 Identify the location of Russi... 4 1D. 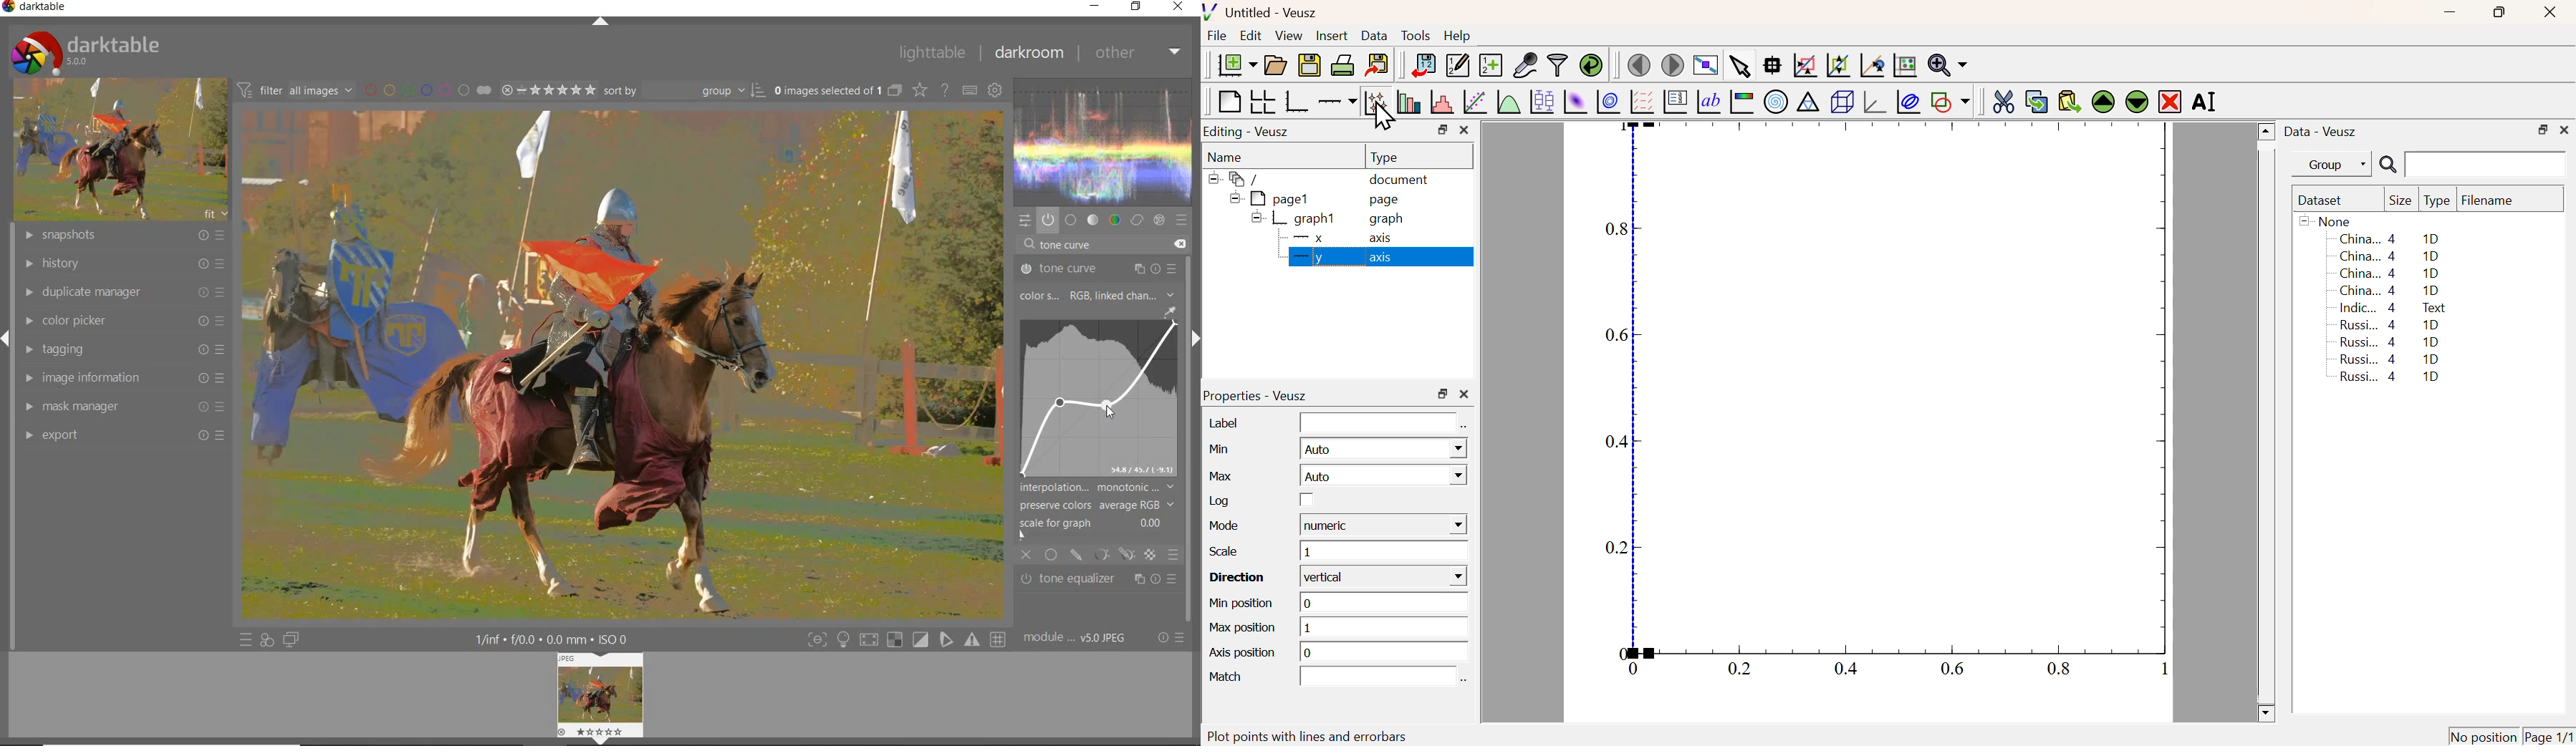
(2392, 324).